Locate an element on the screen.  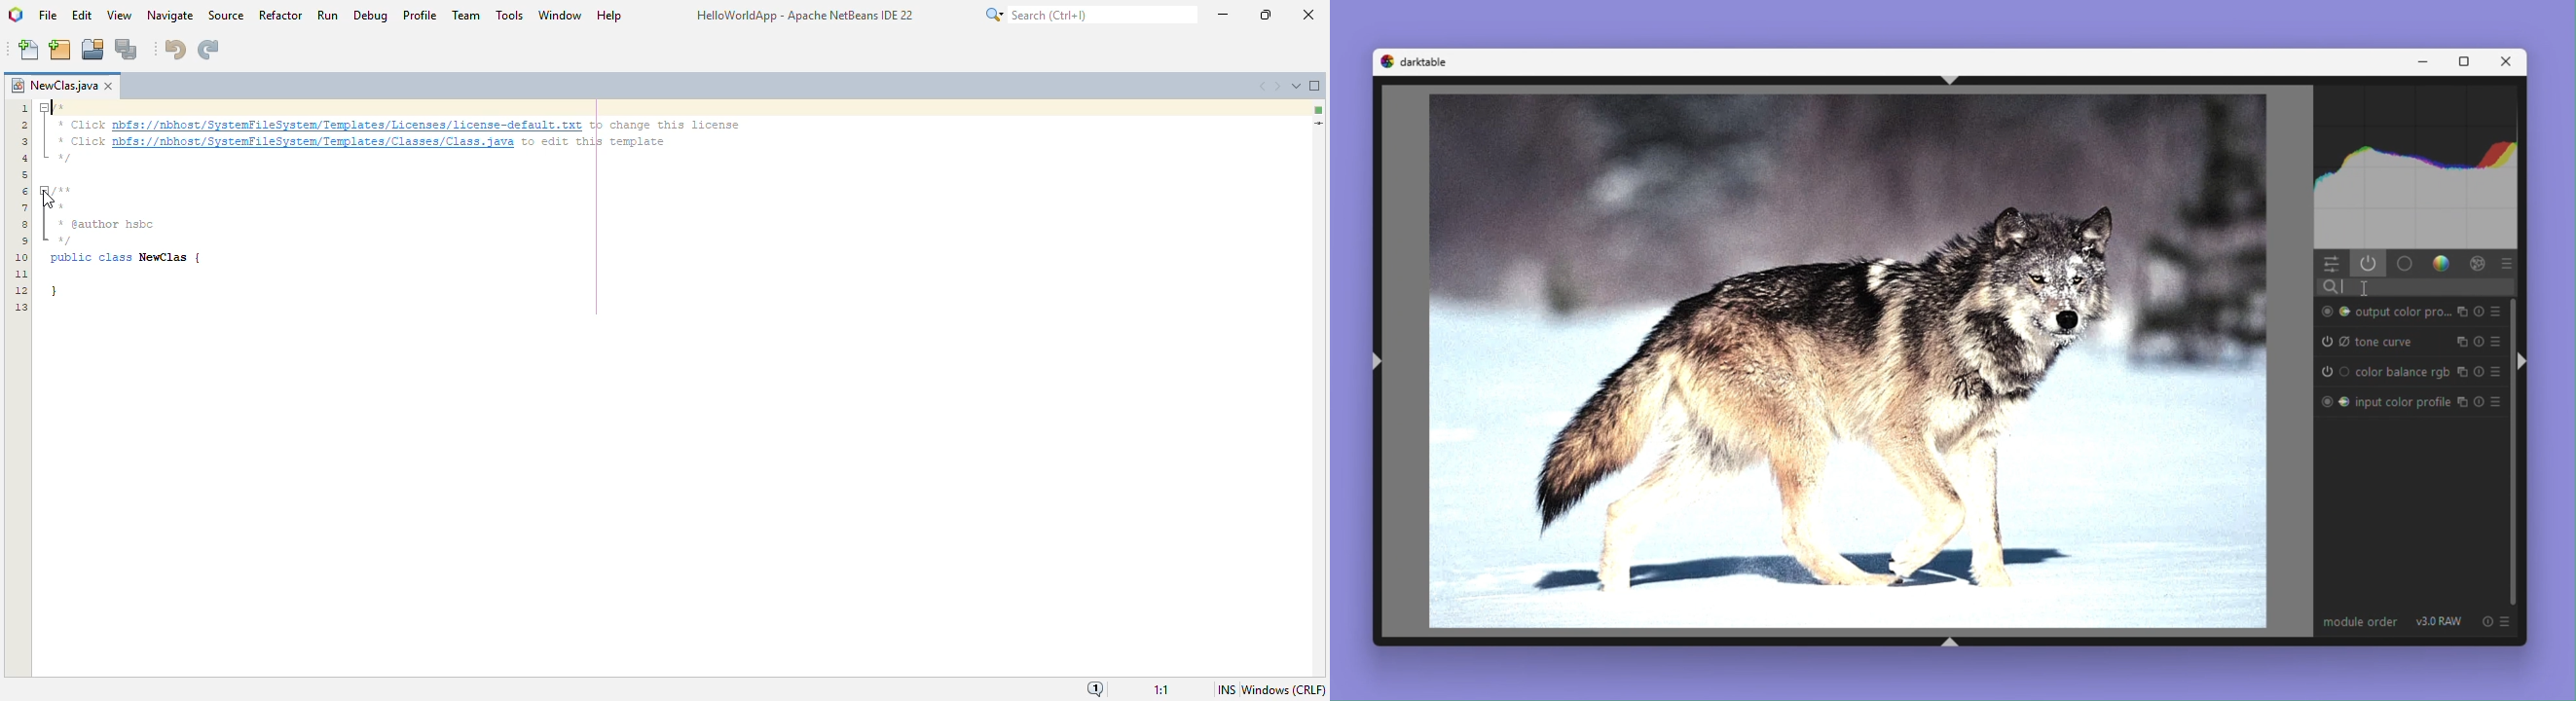
preset is located at coordinates (2507, 263).